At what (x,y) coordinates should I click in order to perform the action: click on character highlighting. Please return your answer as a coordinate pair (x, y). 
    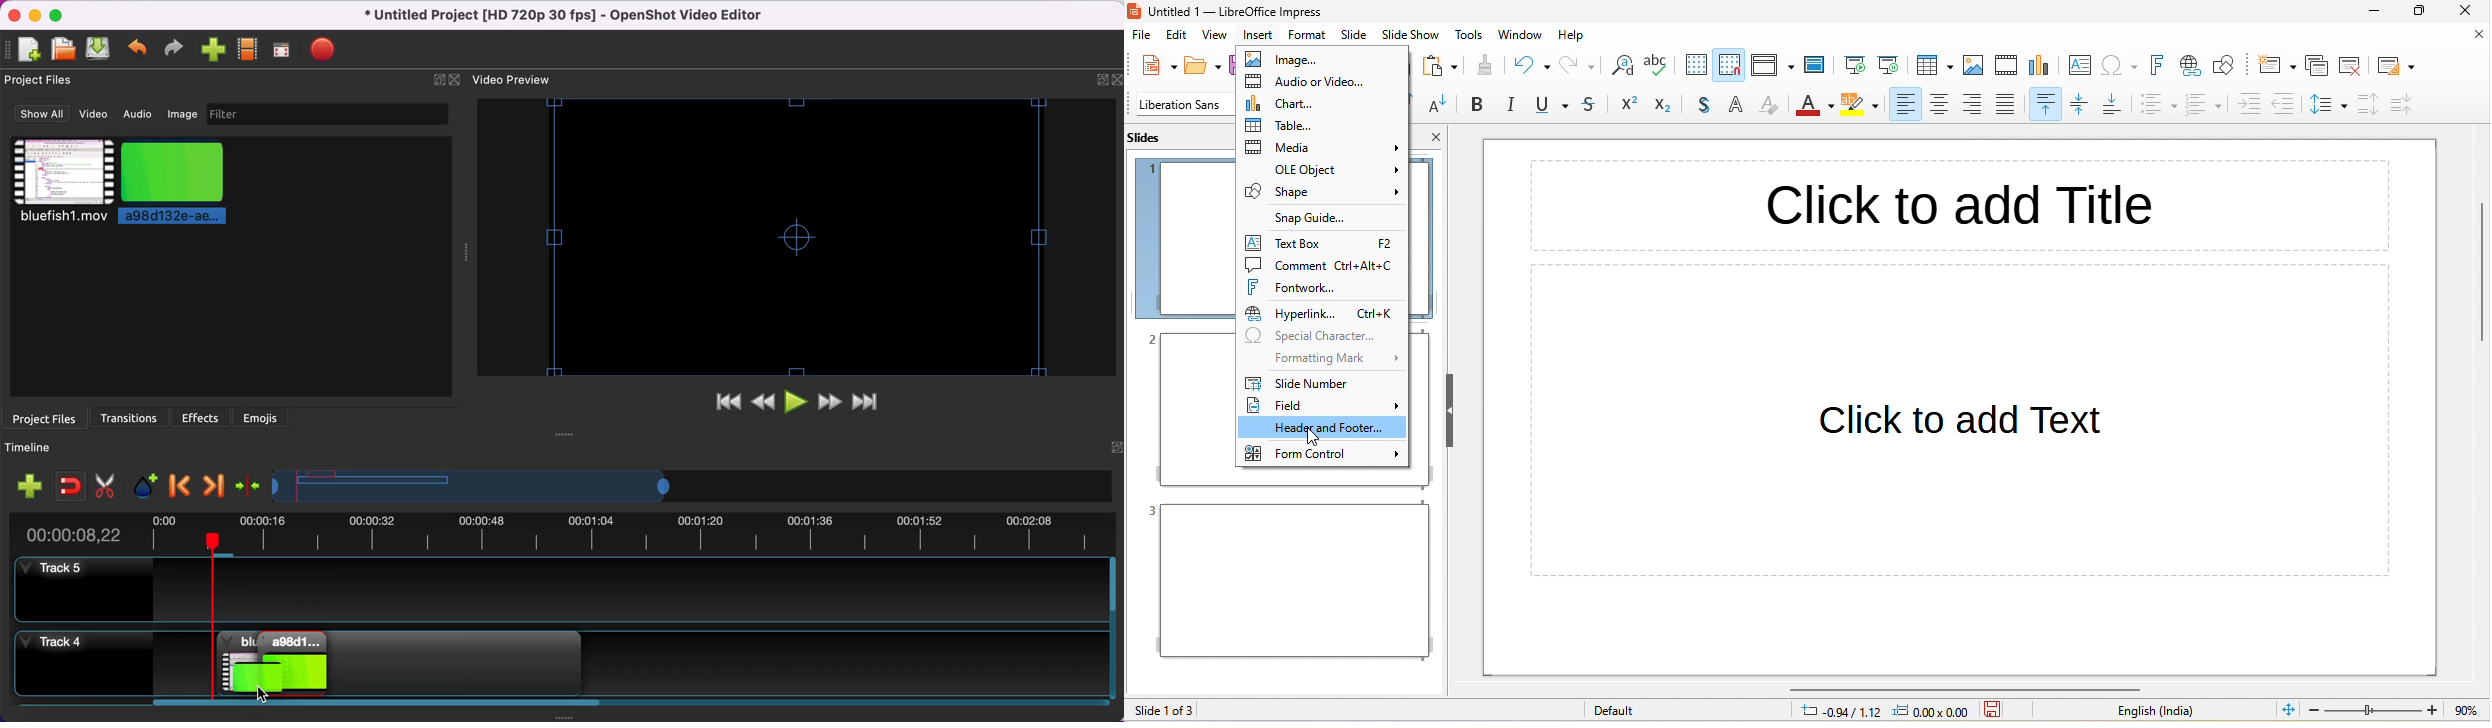
    Looking at the image, I should click on (1860, 107).